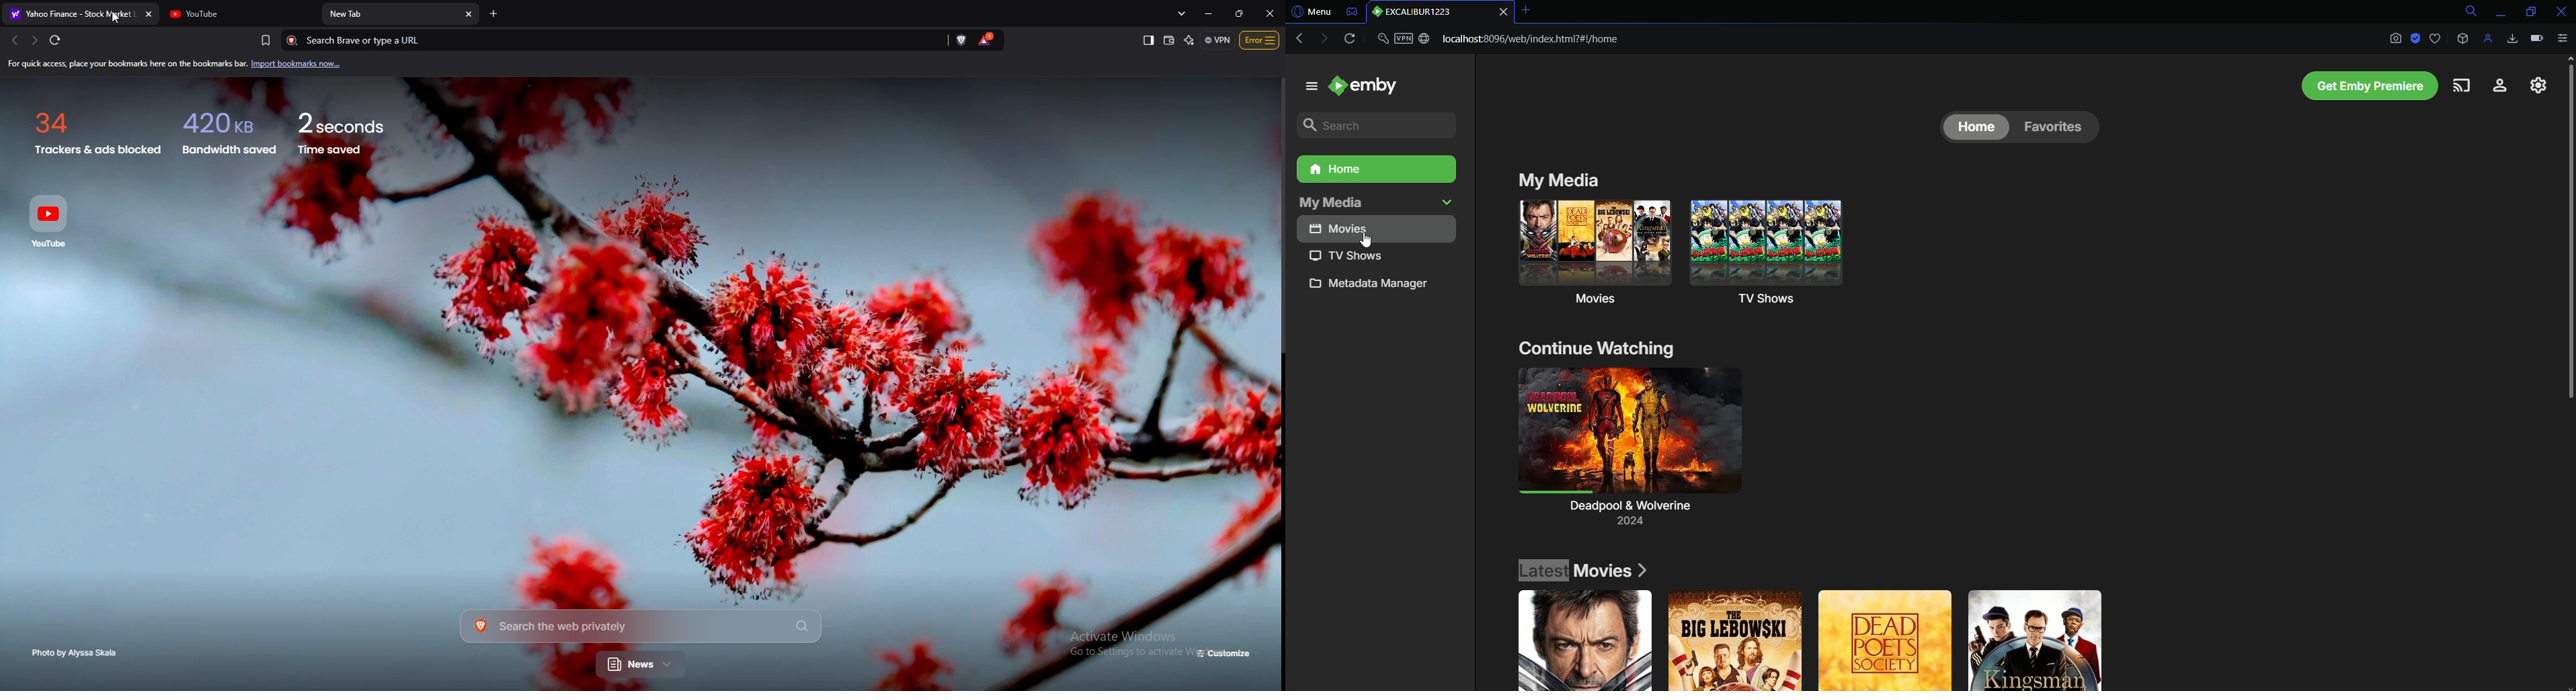 Image resolution: width=2576 pixels, height=700 pixels. Describe the element at coordinates (1170, 40) in the screenshot. I see `wallet` at that location.